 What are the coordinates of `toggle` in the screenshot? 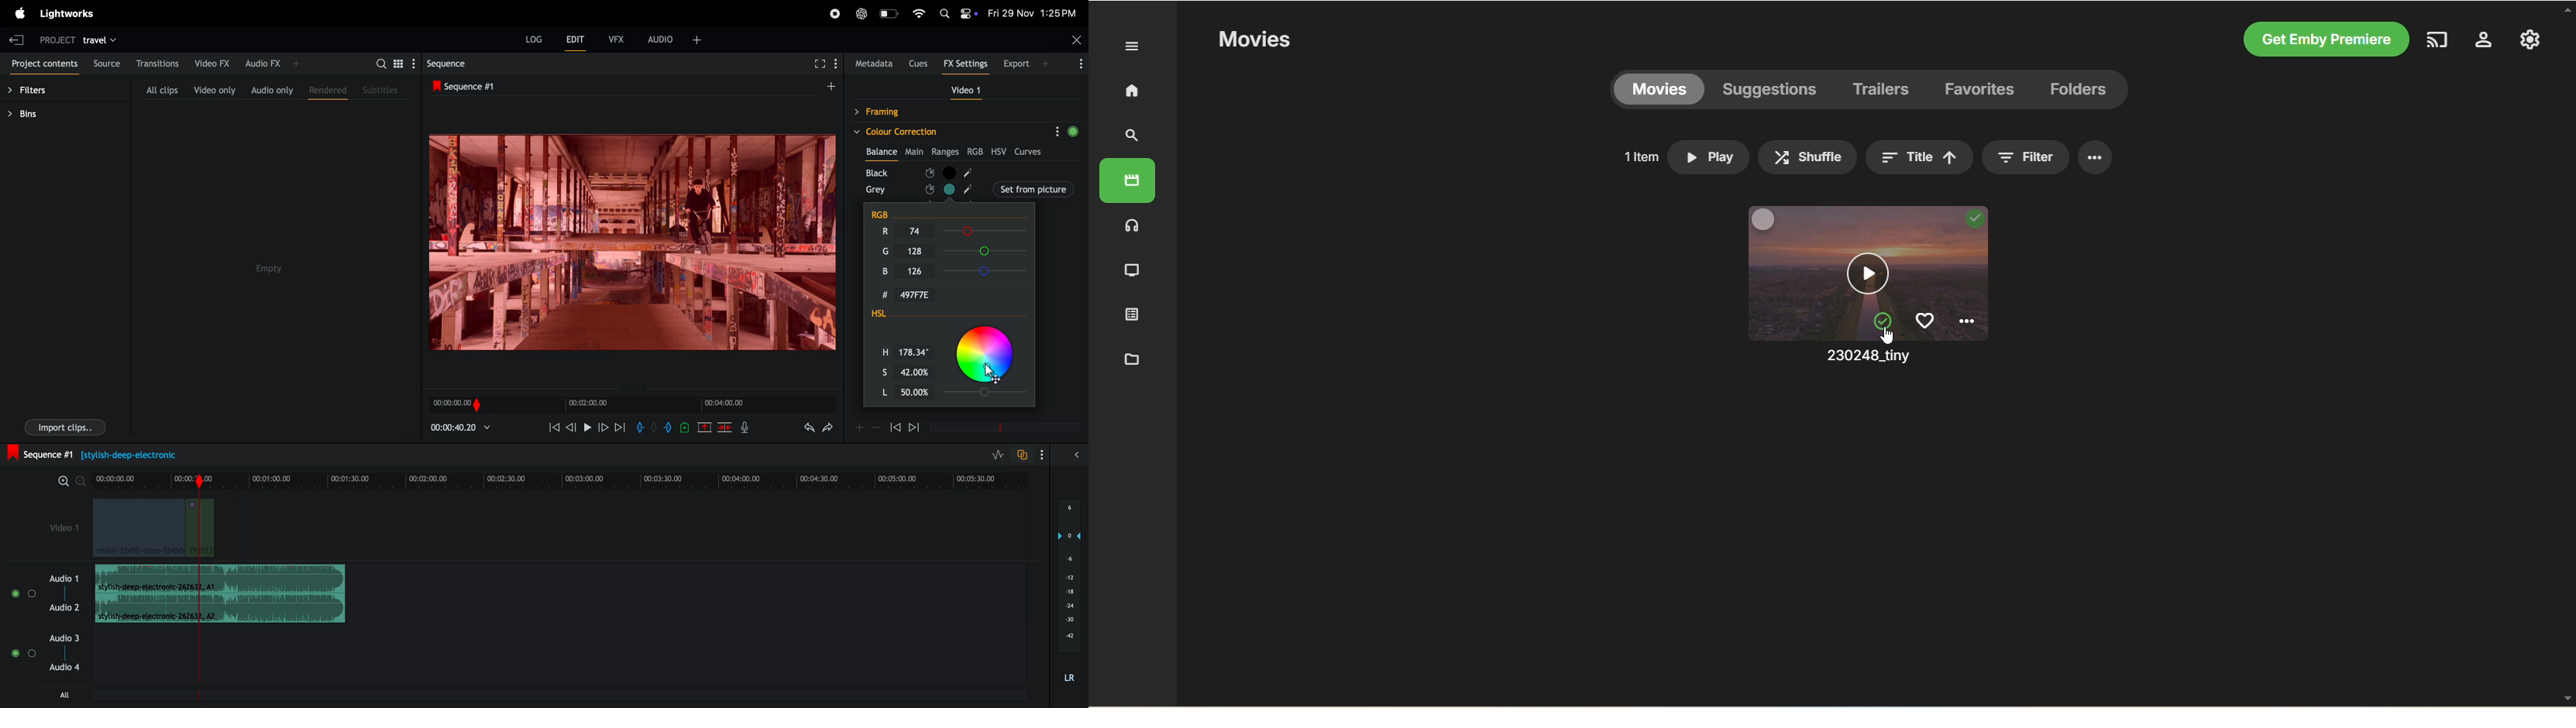 It's located at (14, 653).